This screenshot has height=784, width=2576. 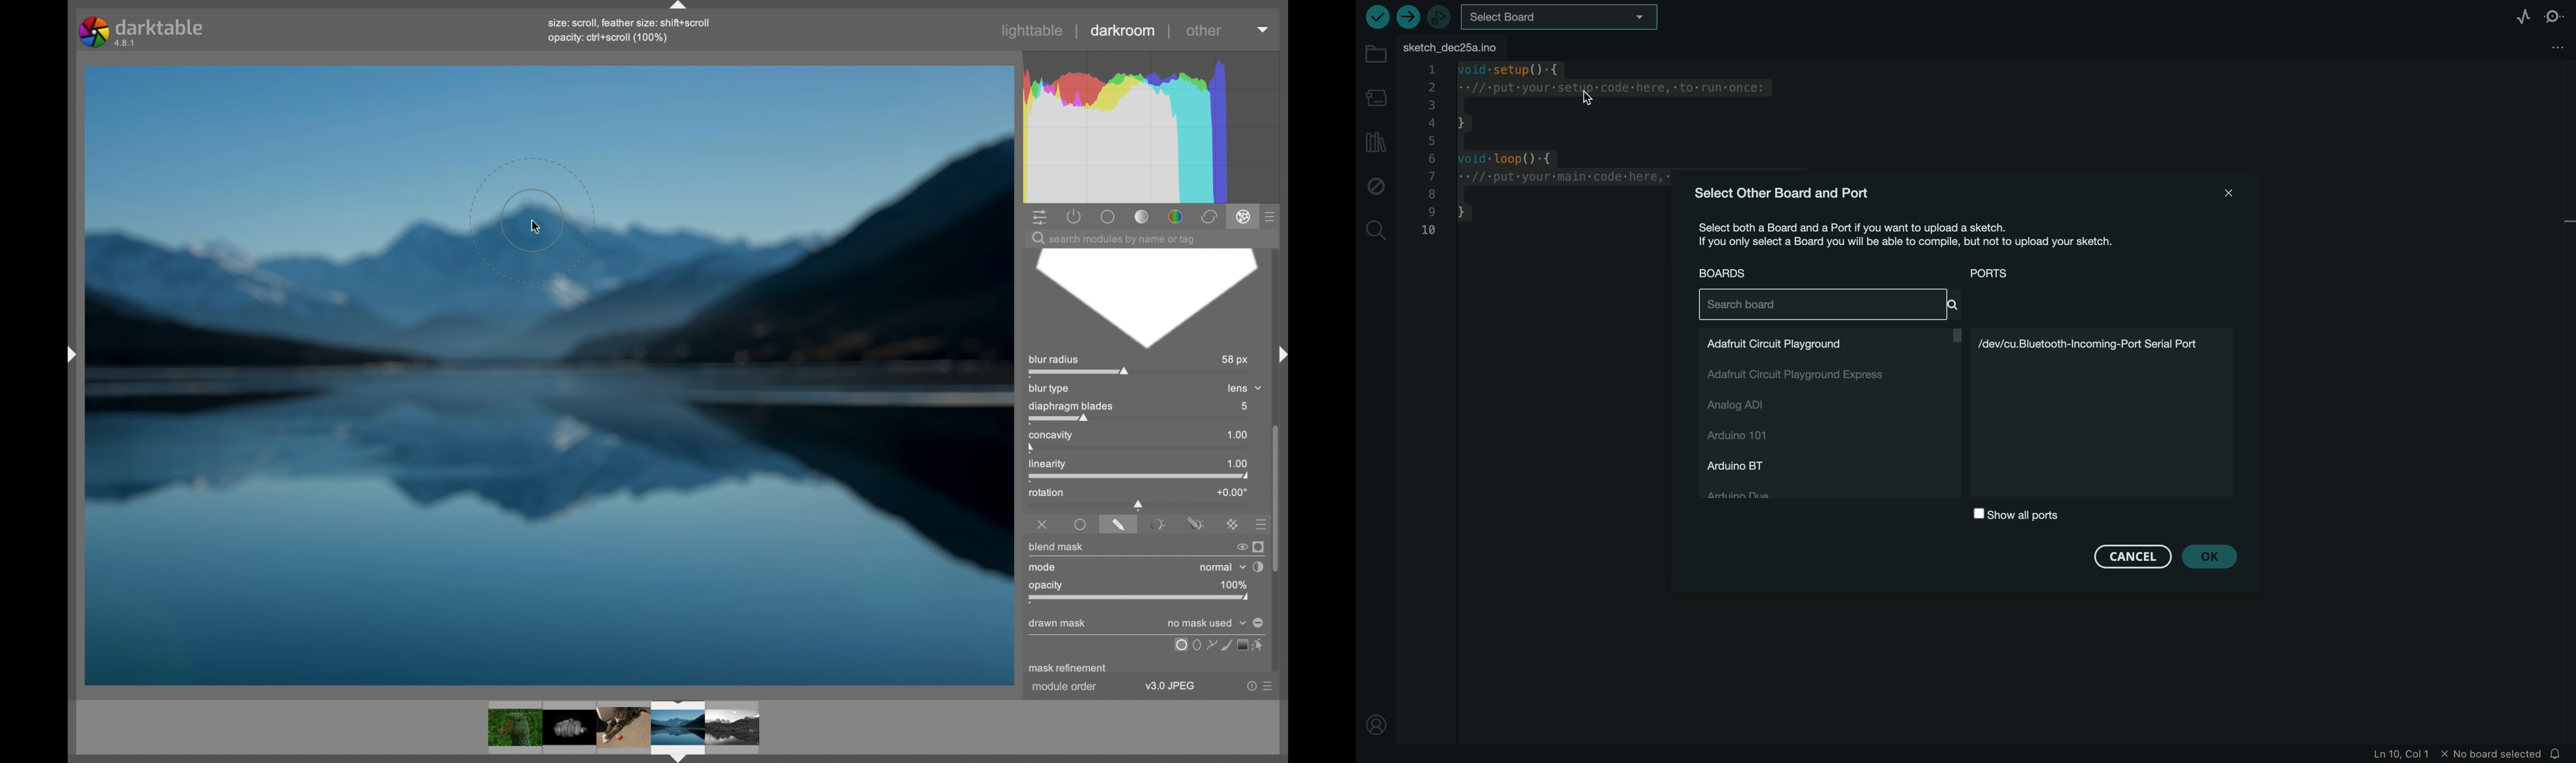 What do you see at coordinates (1059, 624) in the screenshot?
I see `drawn mask` at bounding box center [1059, 624].